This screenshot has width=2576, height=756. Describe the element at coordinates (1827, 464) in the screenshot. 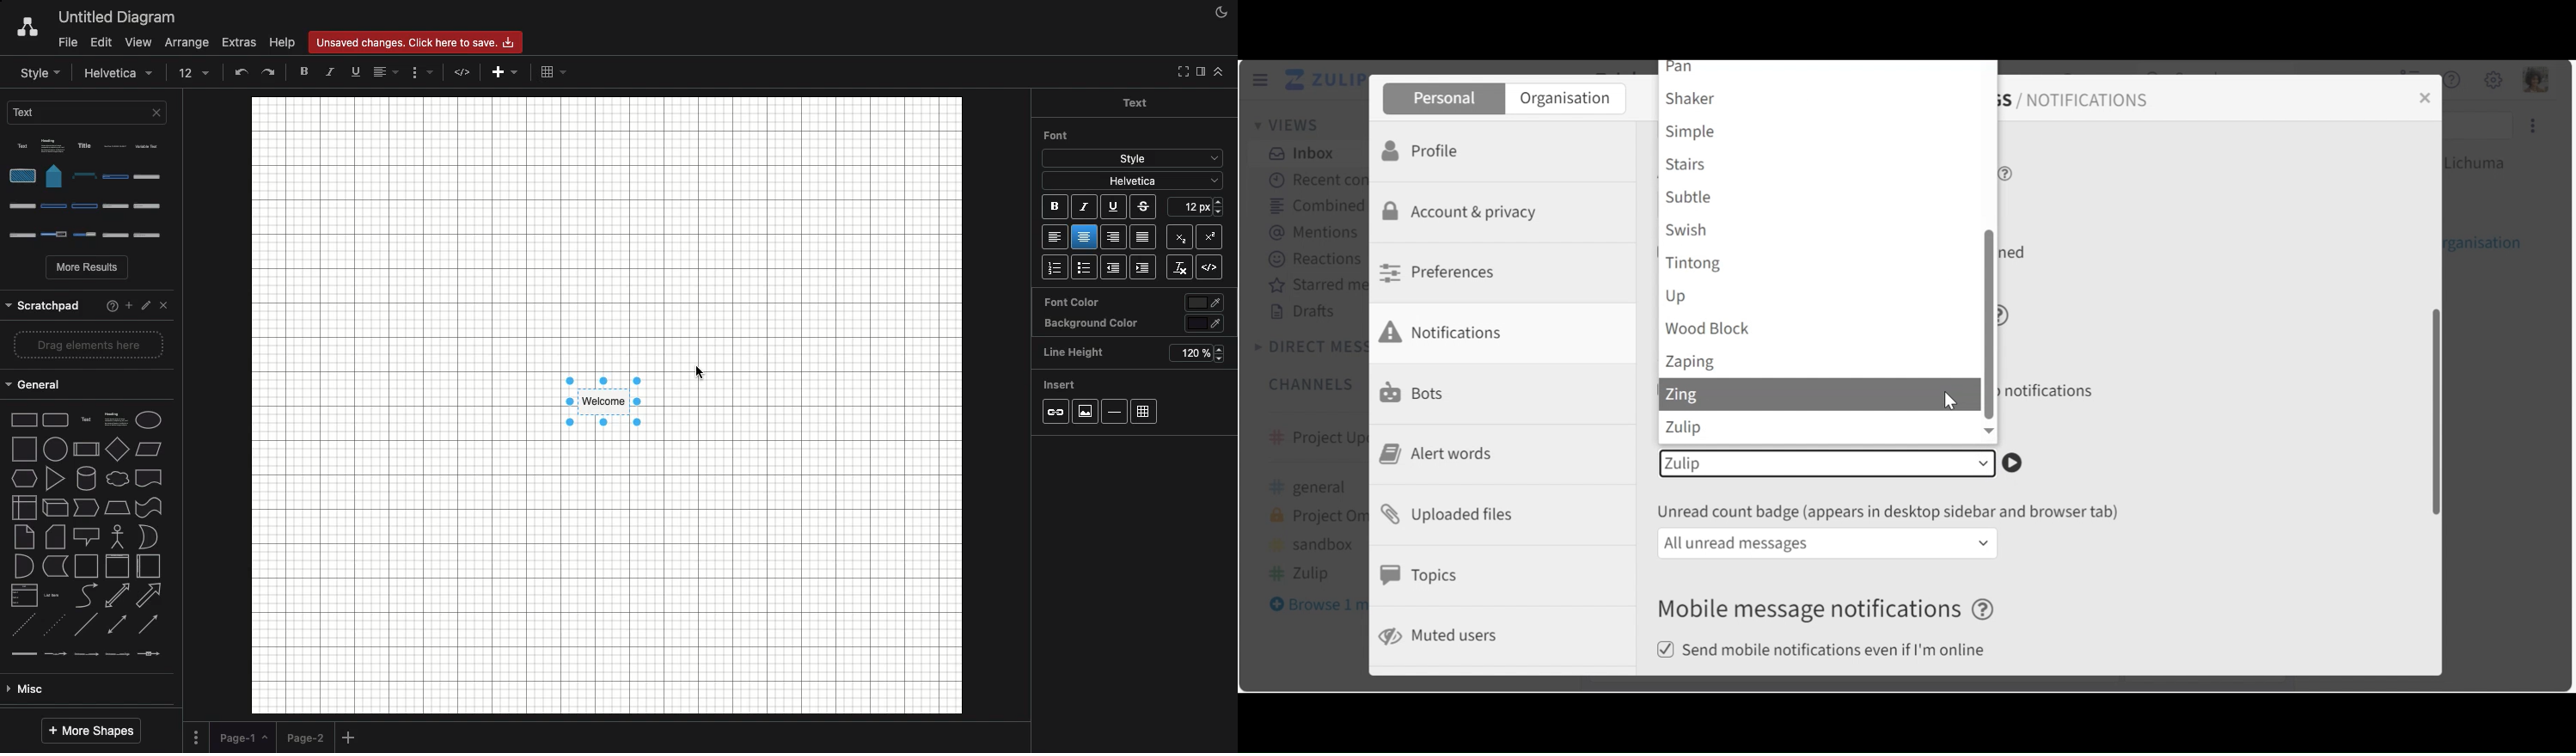

I see `Notification sound dropdown menu` at that location.